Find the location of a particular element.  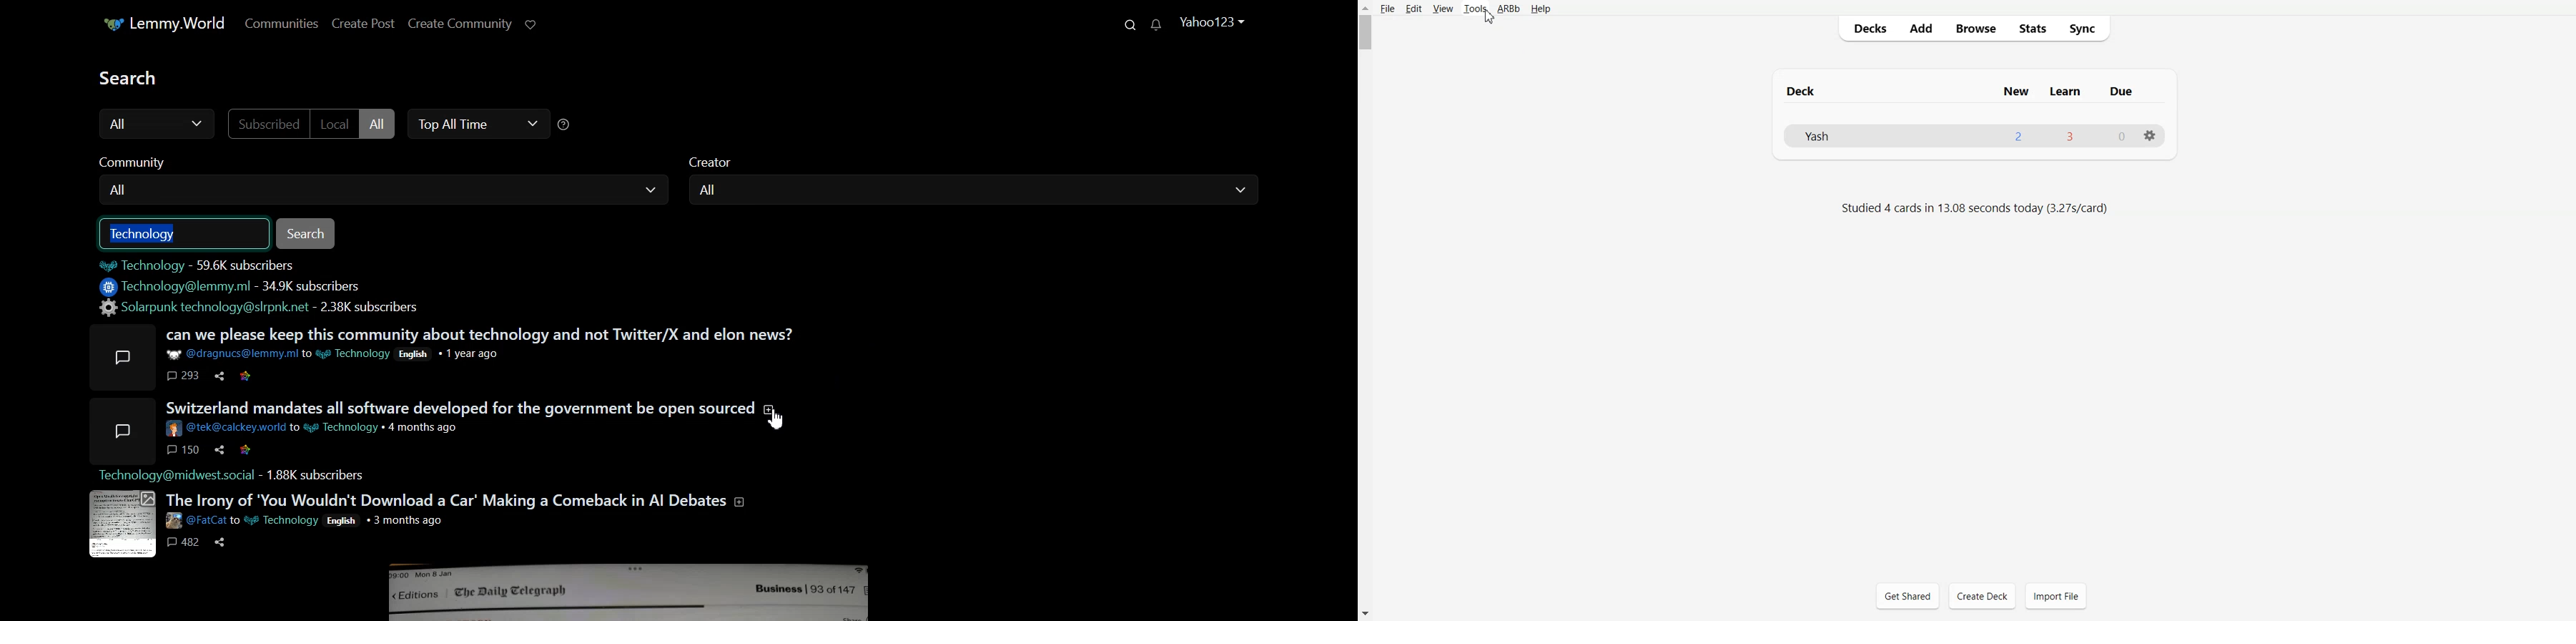

cursor is located at coordinates (1491, 19).